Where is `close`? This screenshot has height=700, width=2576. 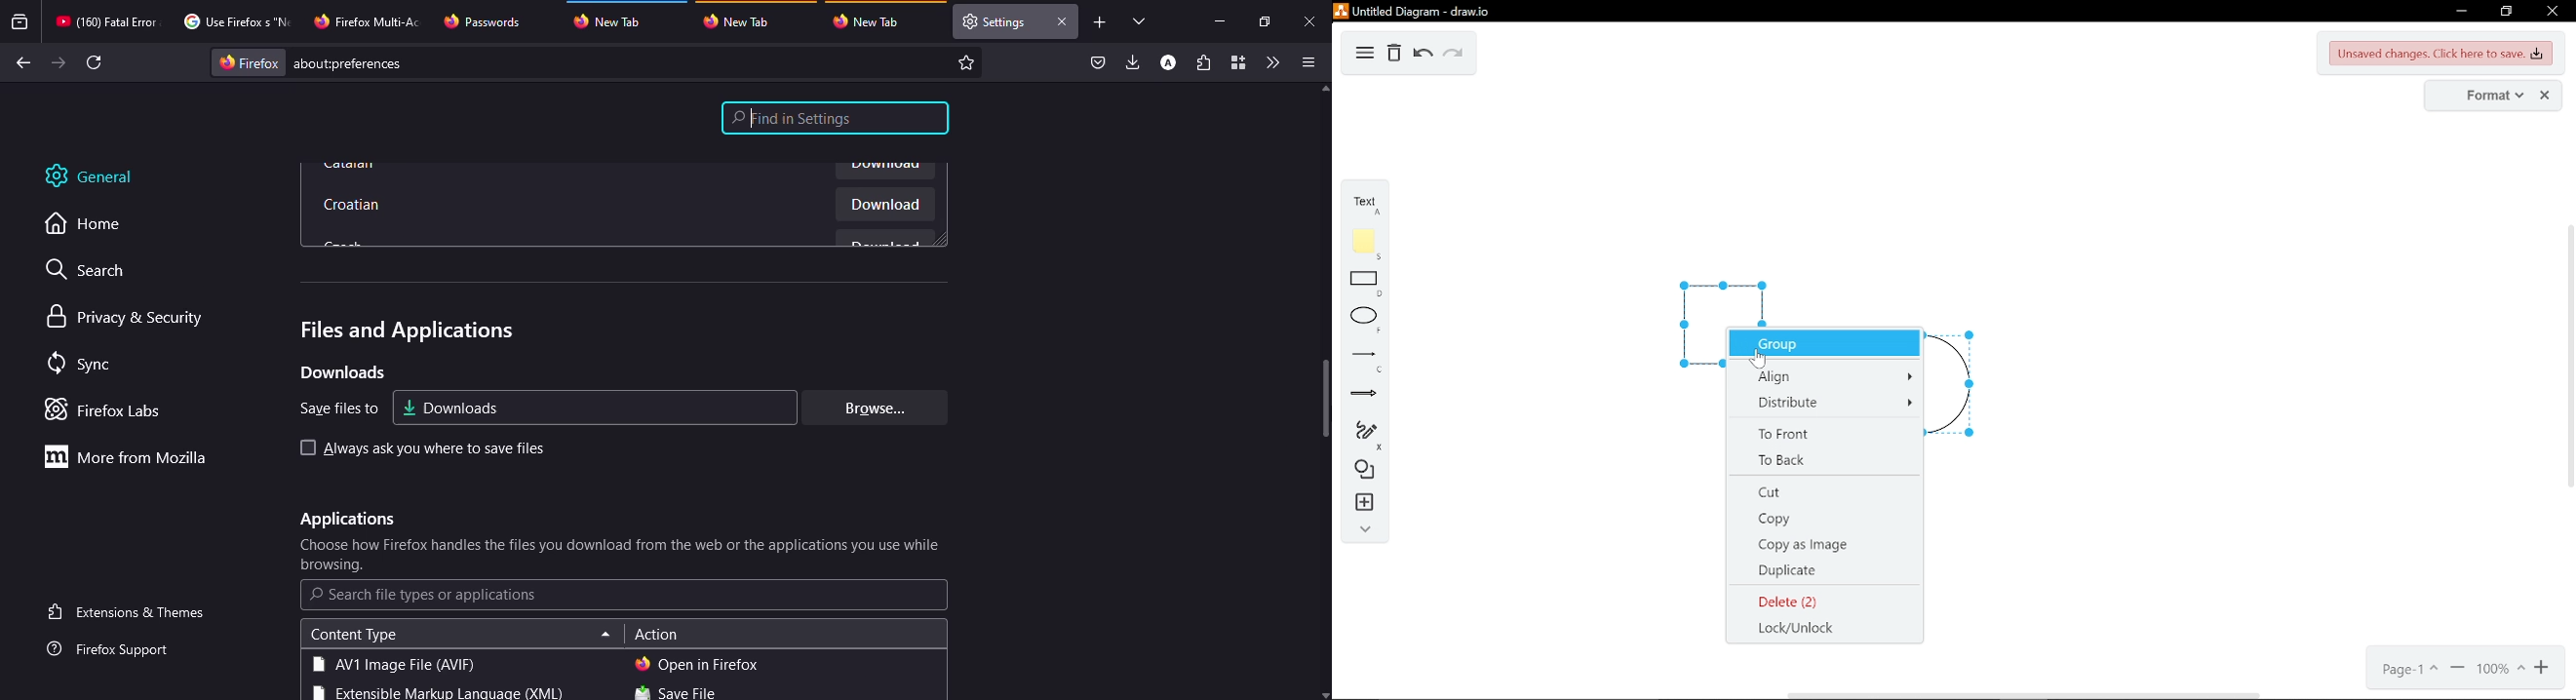 close is located at coordinates (2554, 13).